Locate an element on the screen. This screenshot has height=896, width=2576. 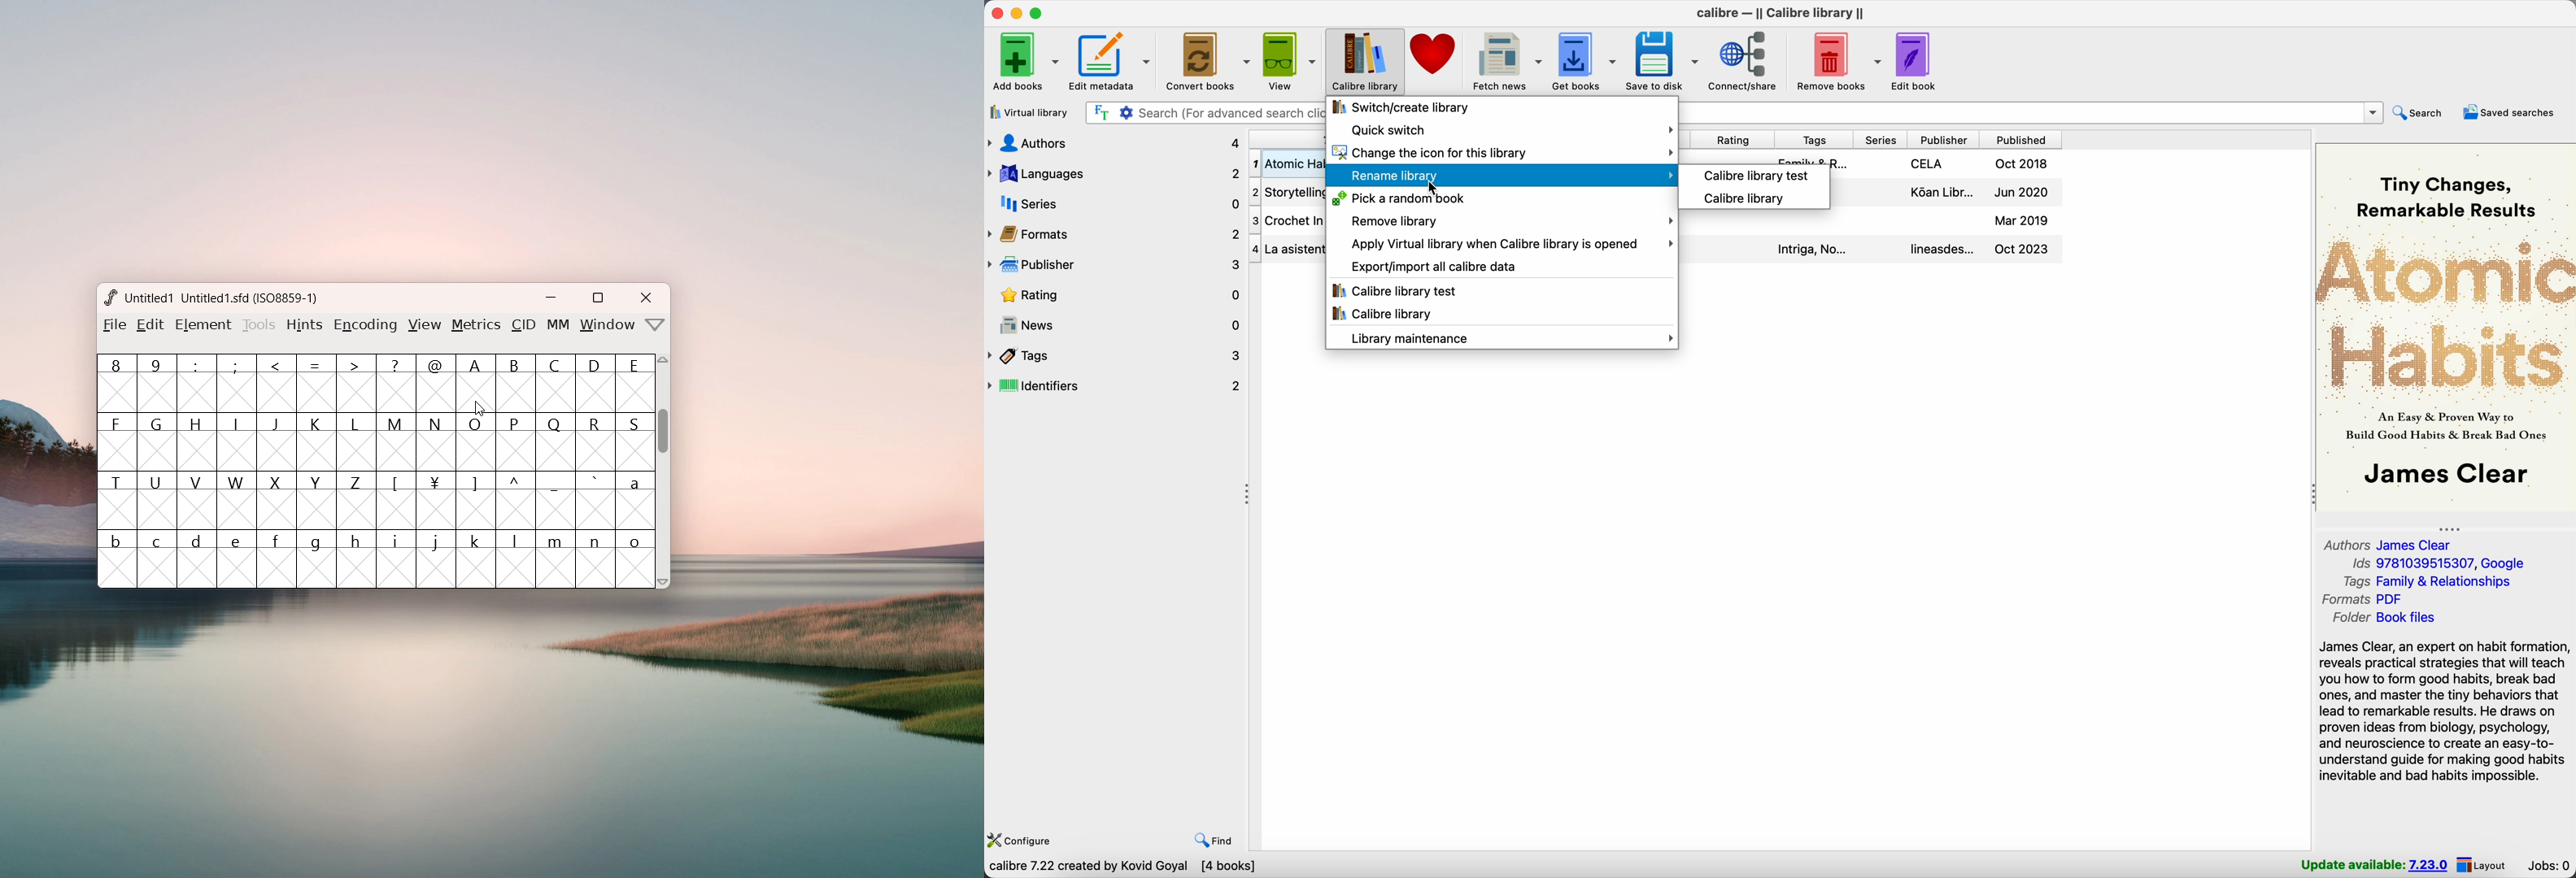
Atomic Habitis: Tiny Changes... book is located at coordinates (1287, 164).